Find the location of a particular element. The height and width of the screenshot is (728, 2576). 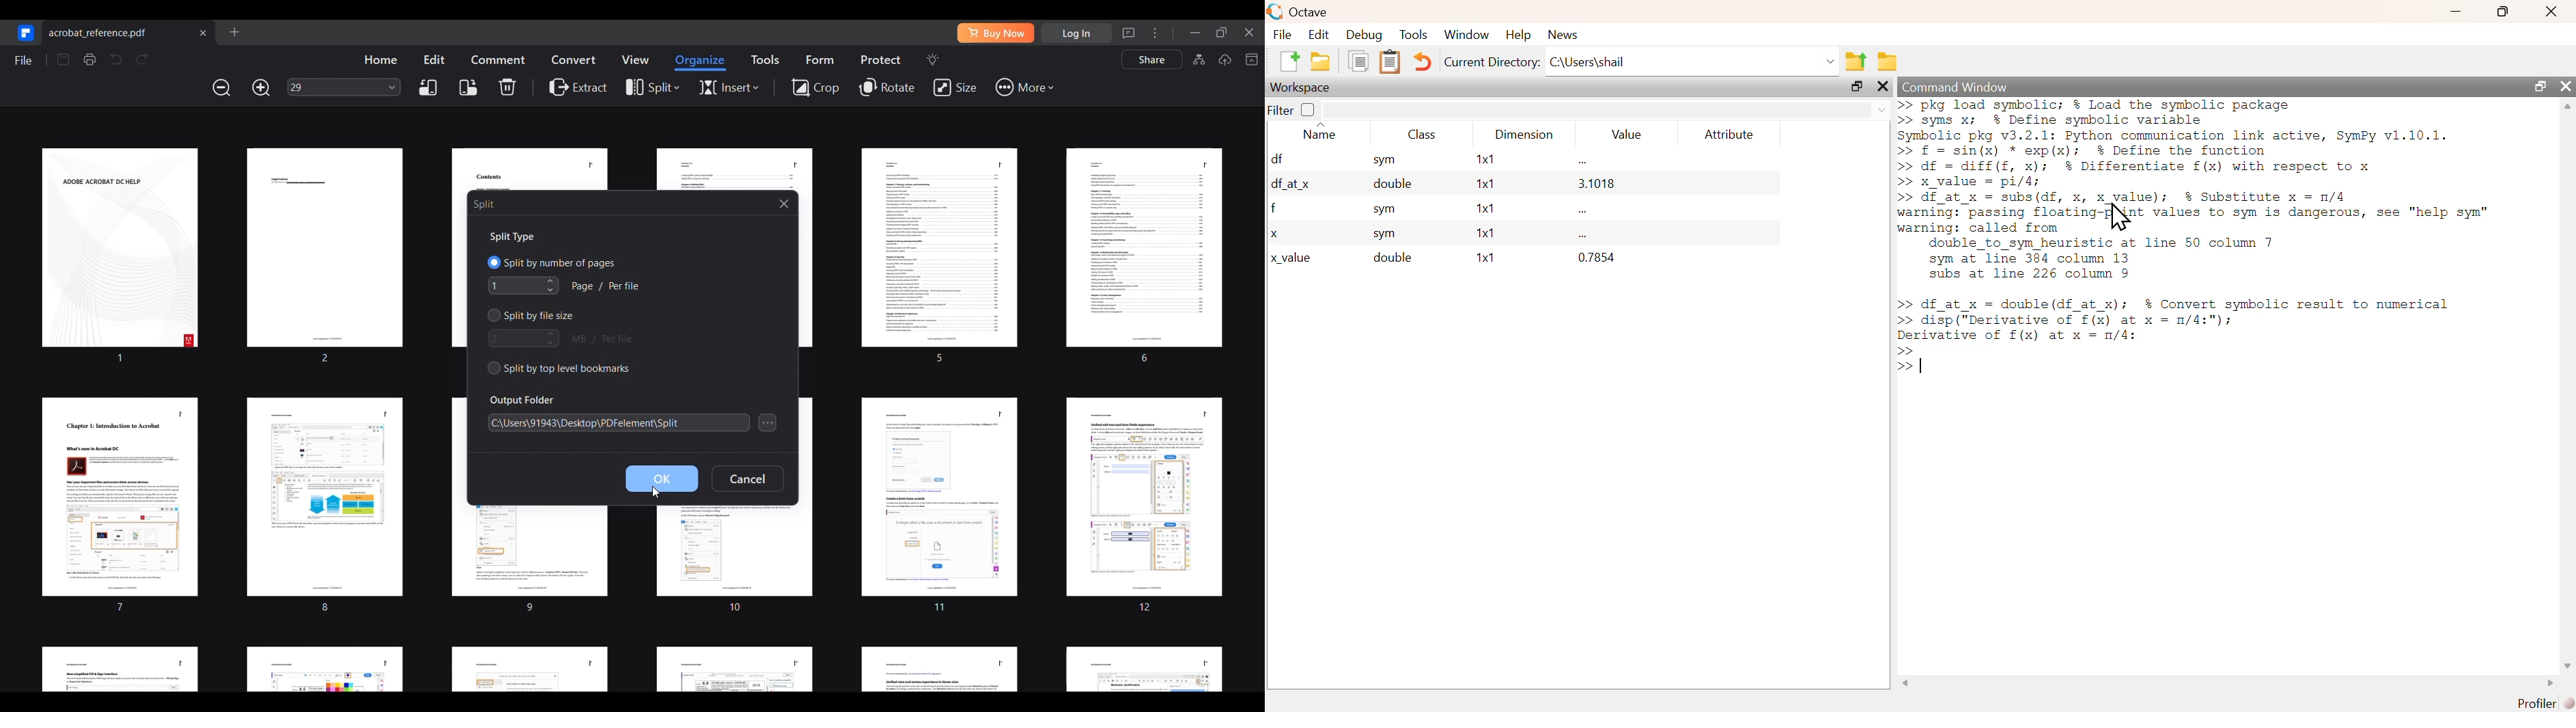

Form is located at coordinates (820, 59).